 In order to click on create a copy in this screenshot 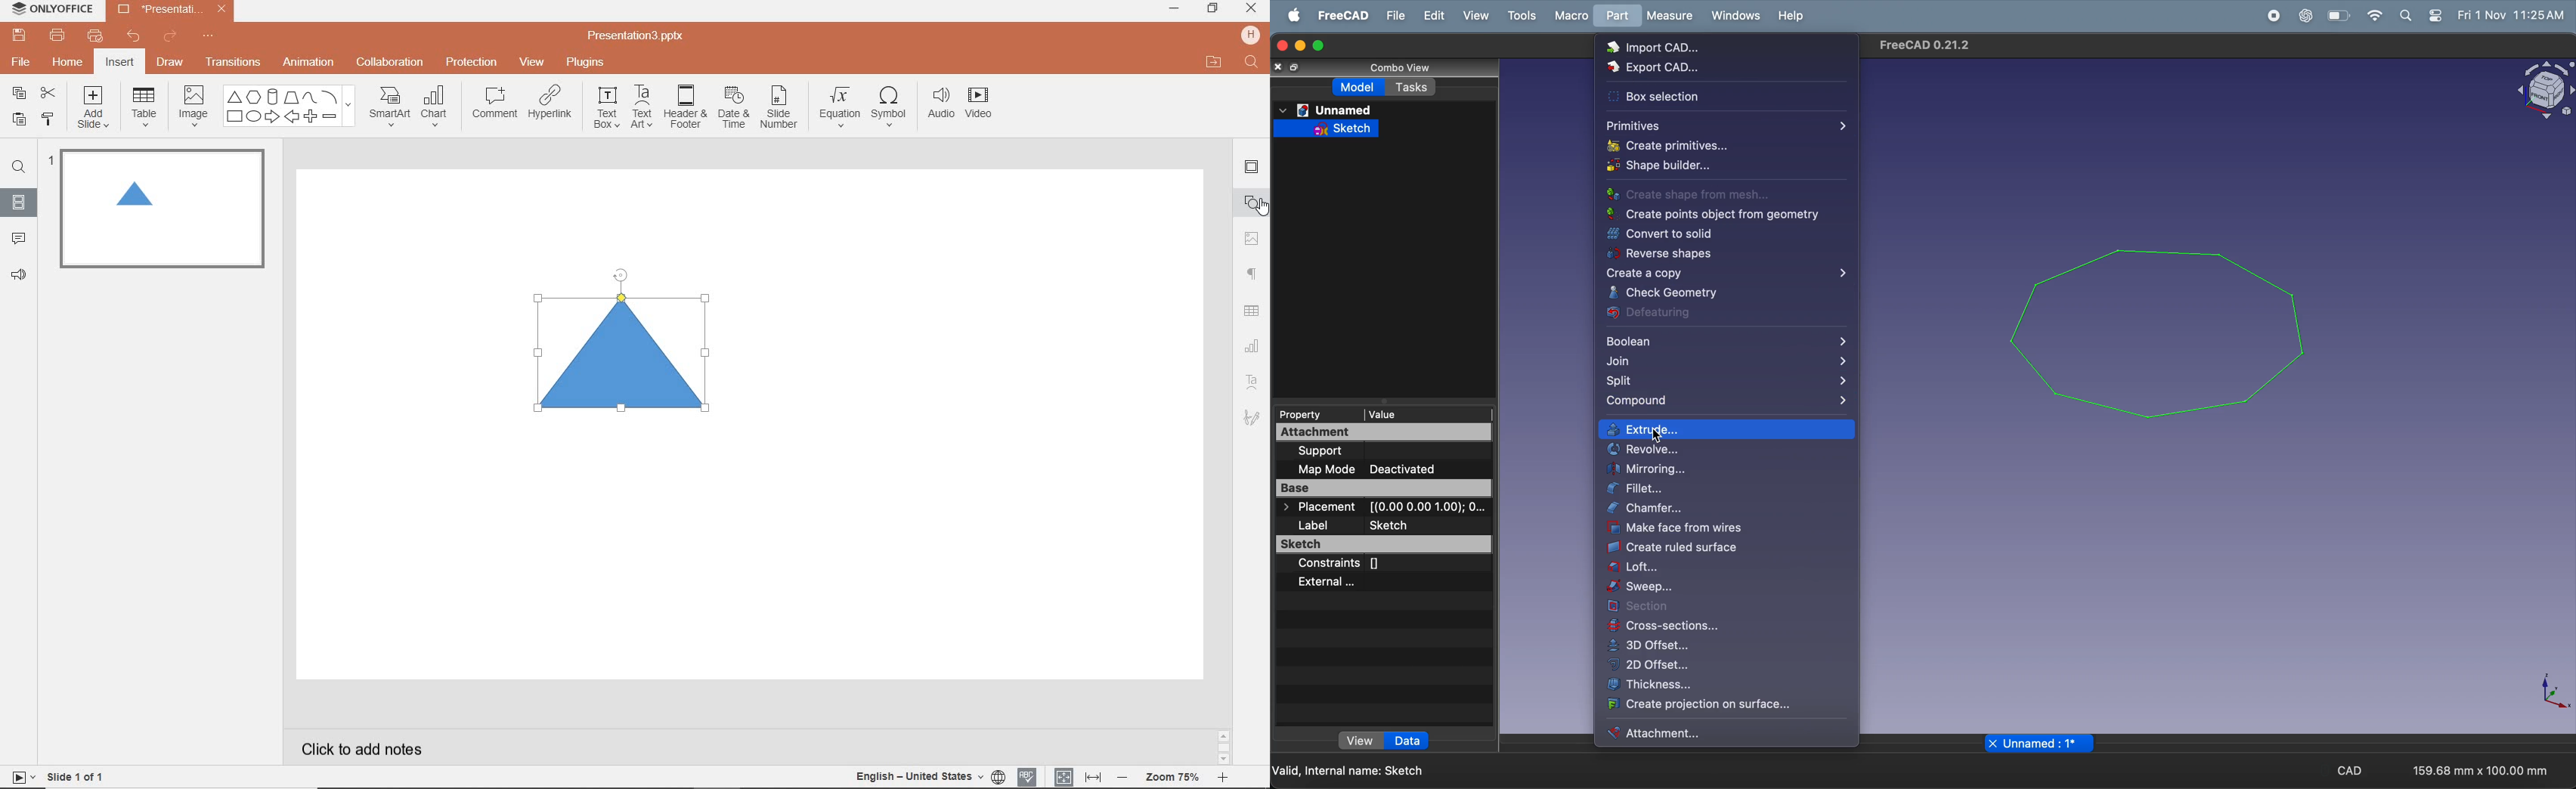, I will do `click(1724, 274)`.